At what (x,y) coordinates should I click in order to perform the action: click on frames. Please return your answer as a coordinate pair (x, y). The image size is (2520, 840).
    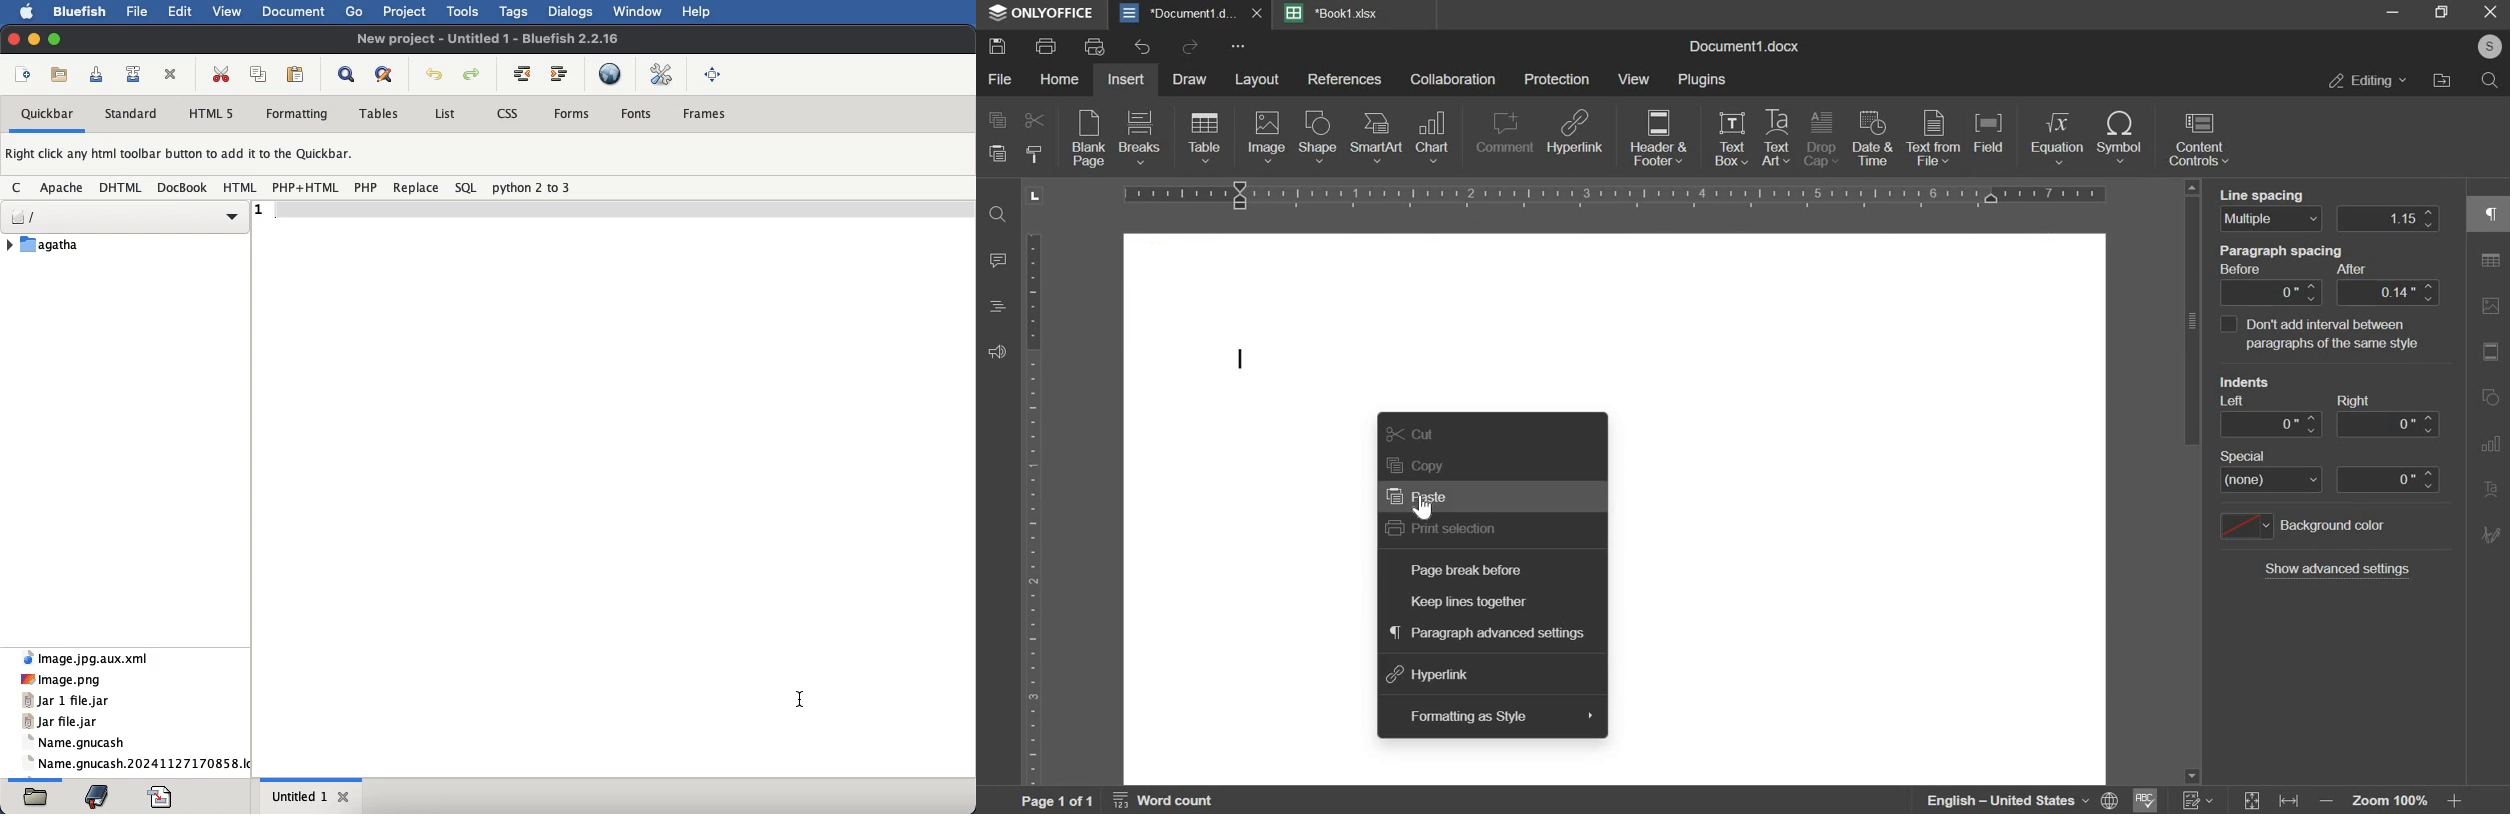
    Looking at the image, I should click on (705, 112).